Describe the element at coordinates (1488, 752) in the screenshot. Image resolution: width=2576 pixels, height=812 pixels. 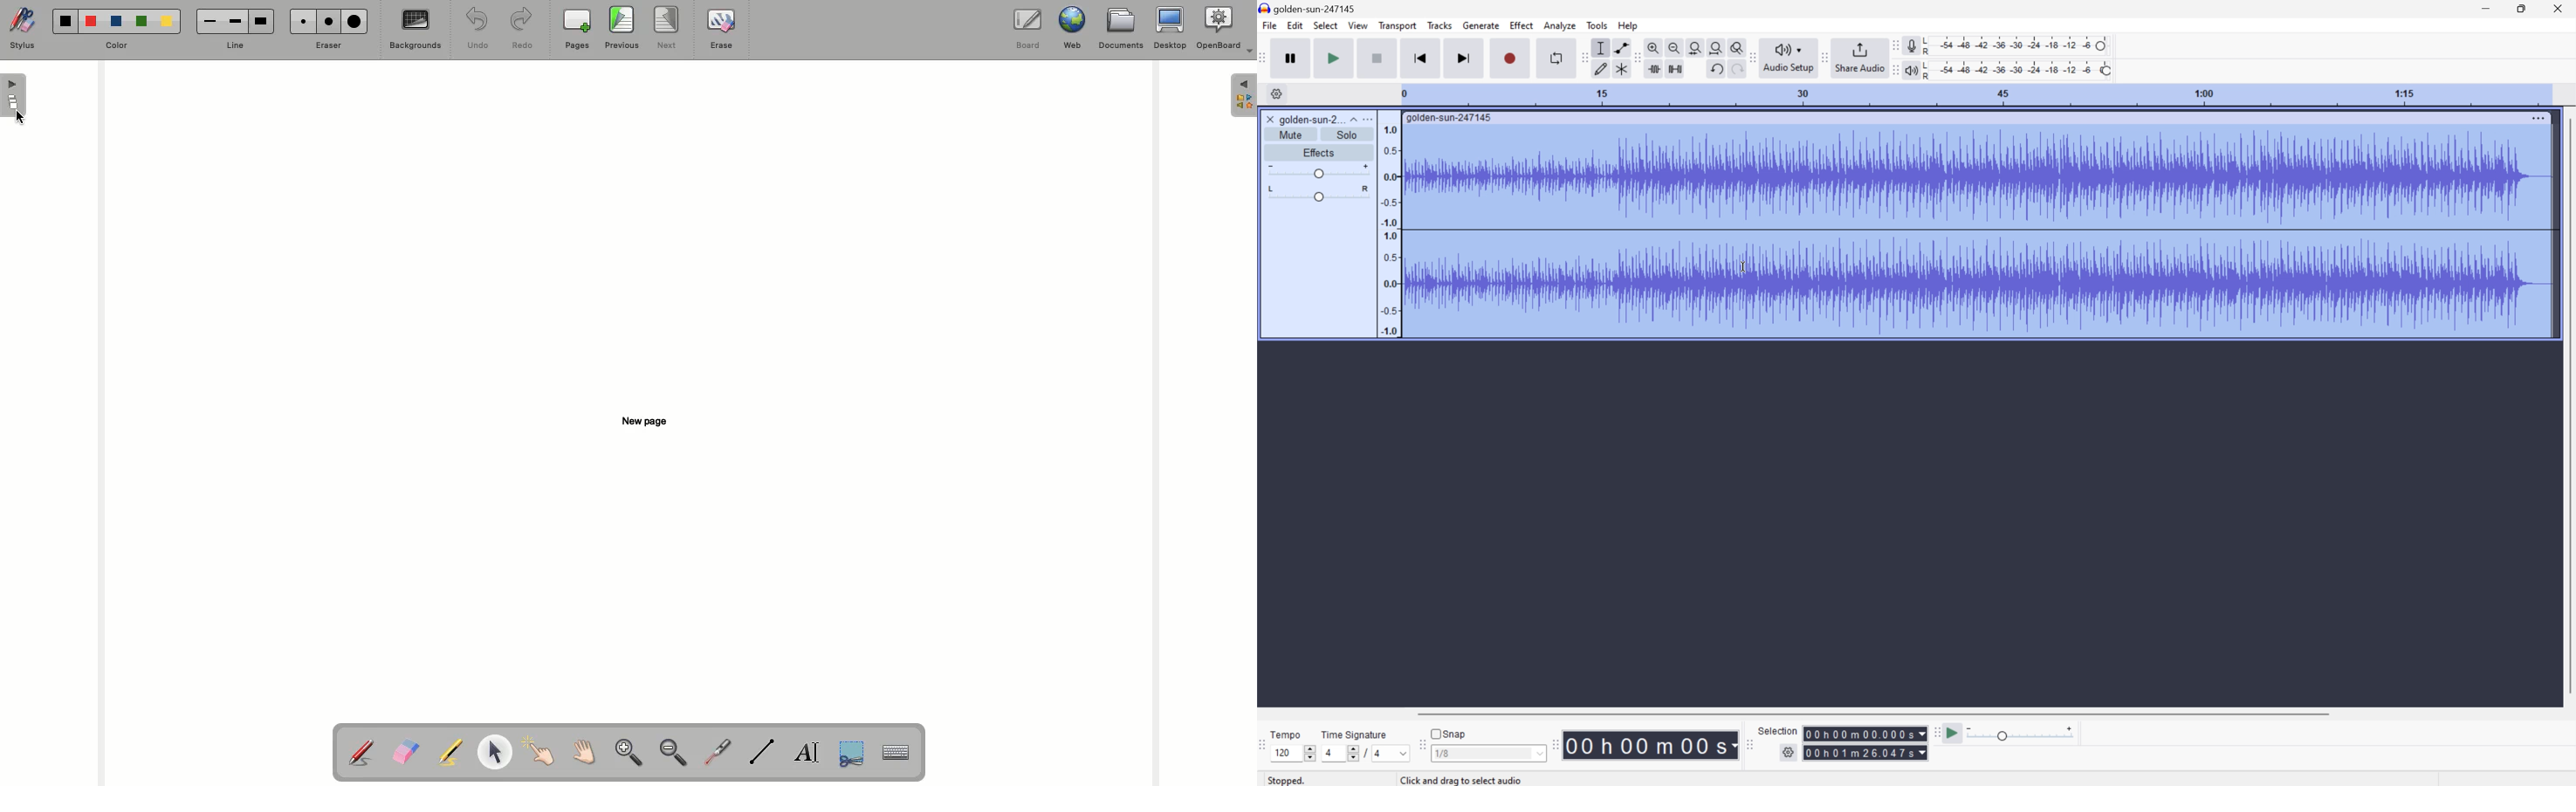
I see `1/8` at that location.